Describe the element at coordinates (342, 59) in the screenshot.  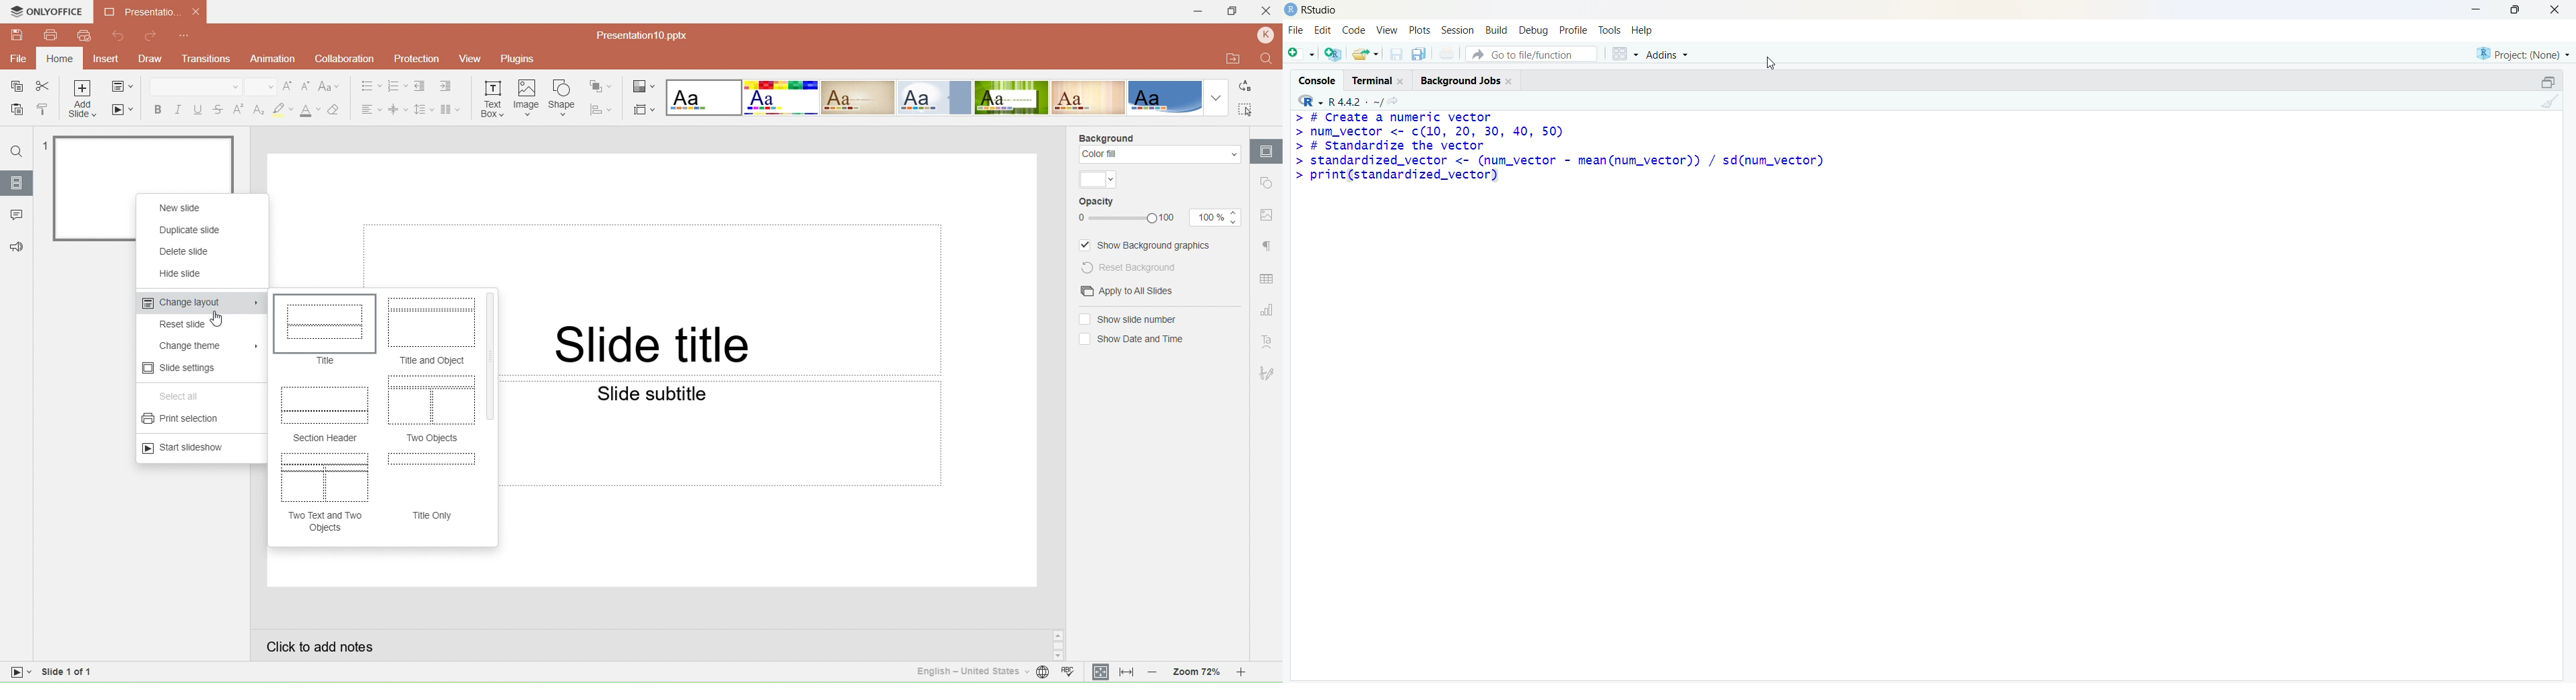
I see `Collaboration` at that location.